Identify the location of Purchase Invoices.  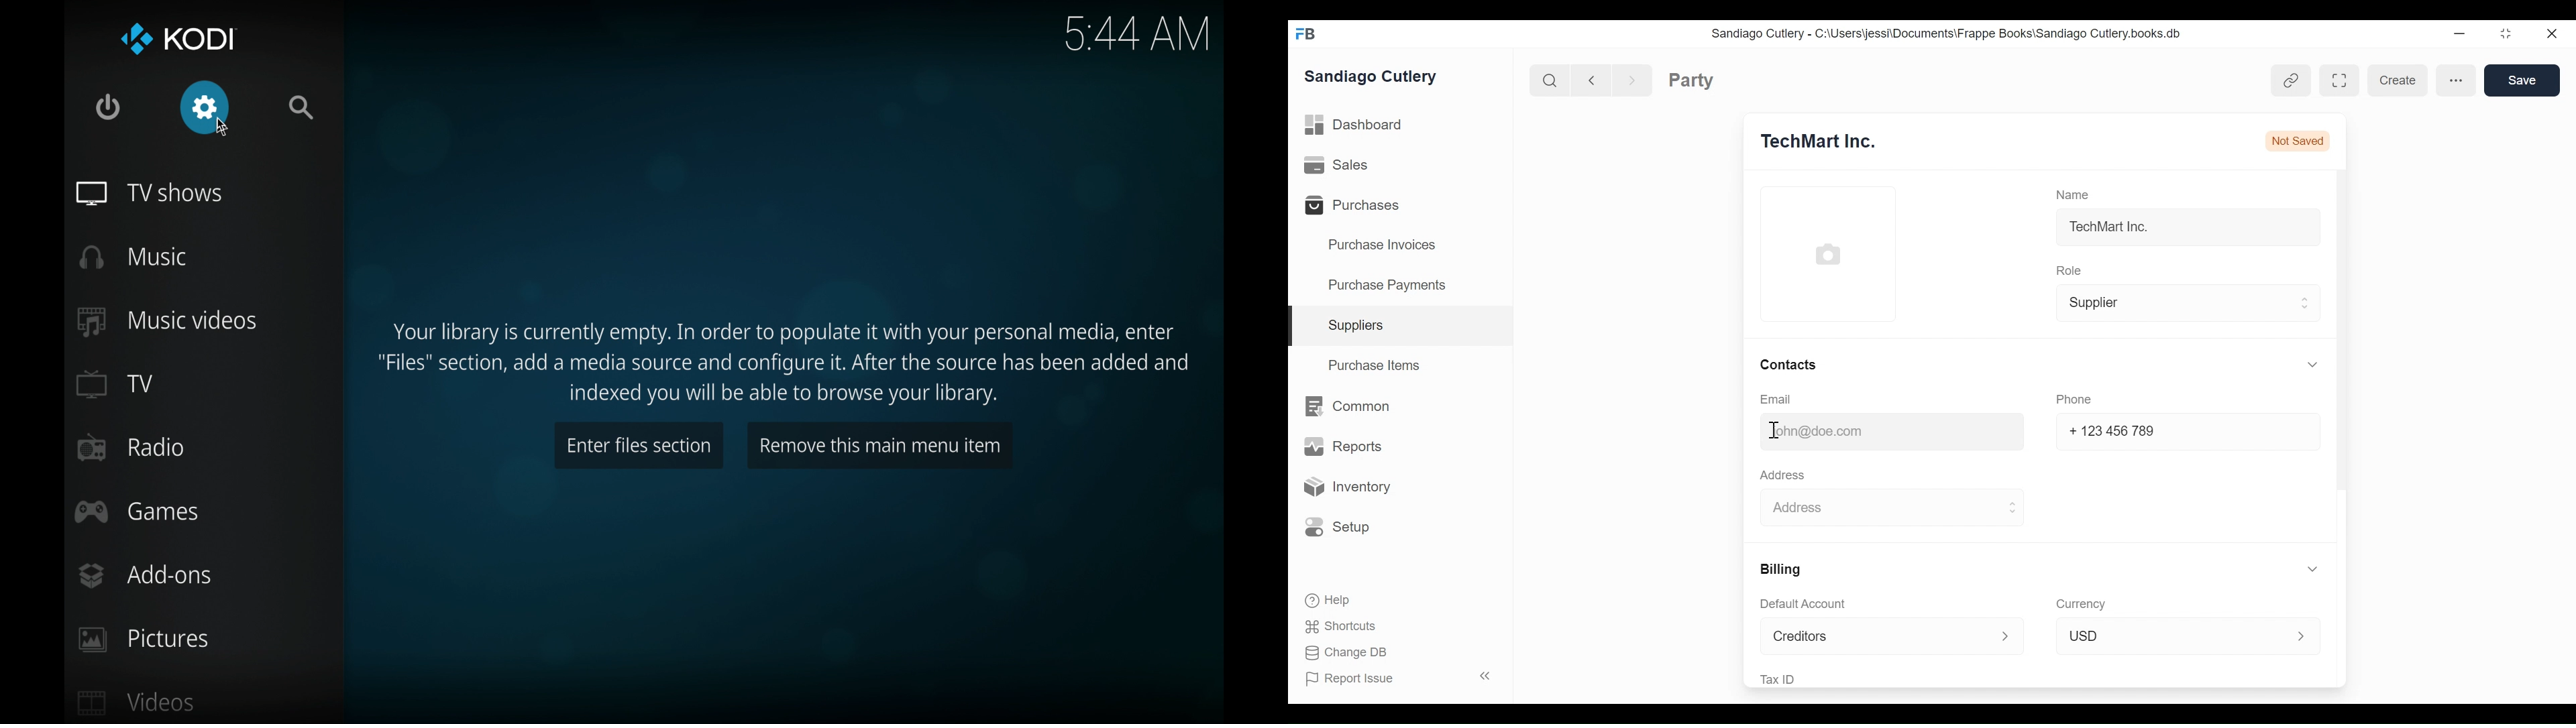
(1385, 247).